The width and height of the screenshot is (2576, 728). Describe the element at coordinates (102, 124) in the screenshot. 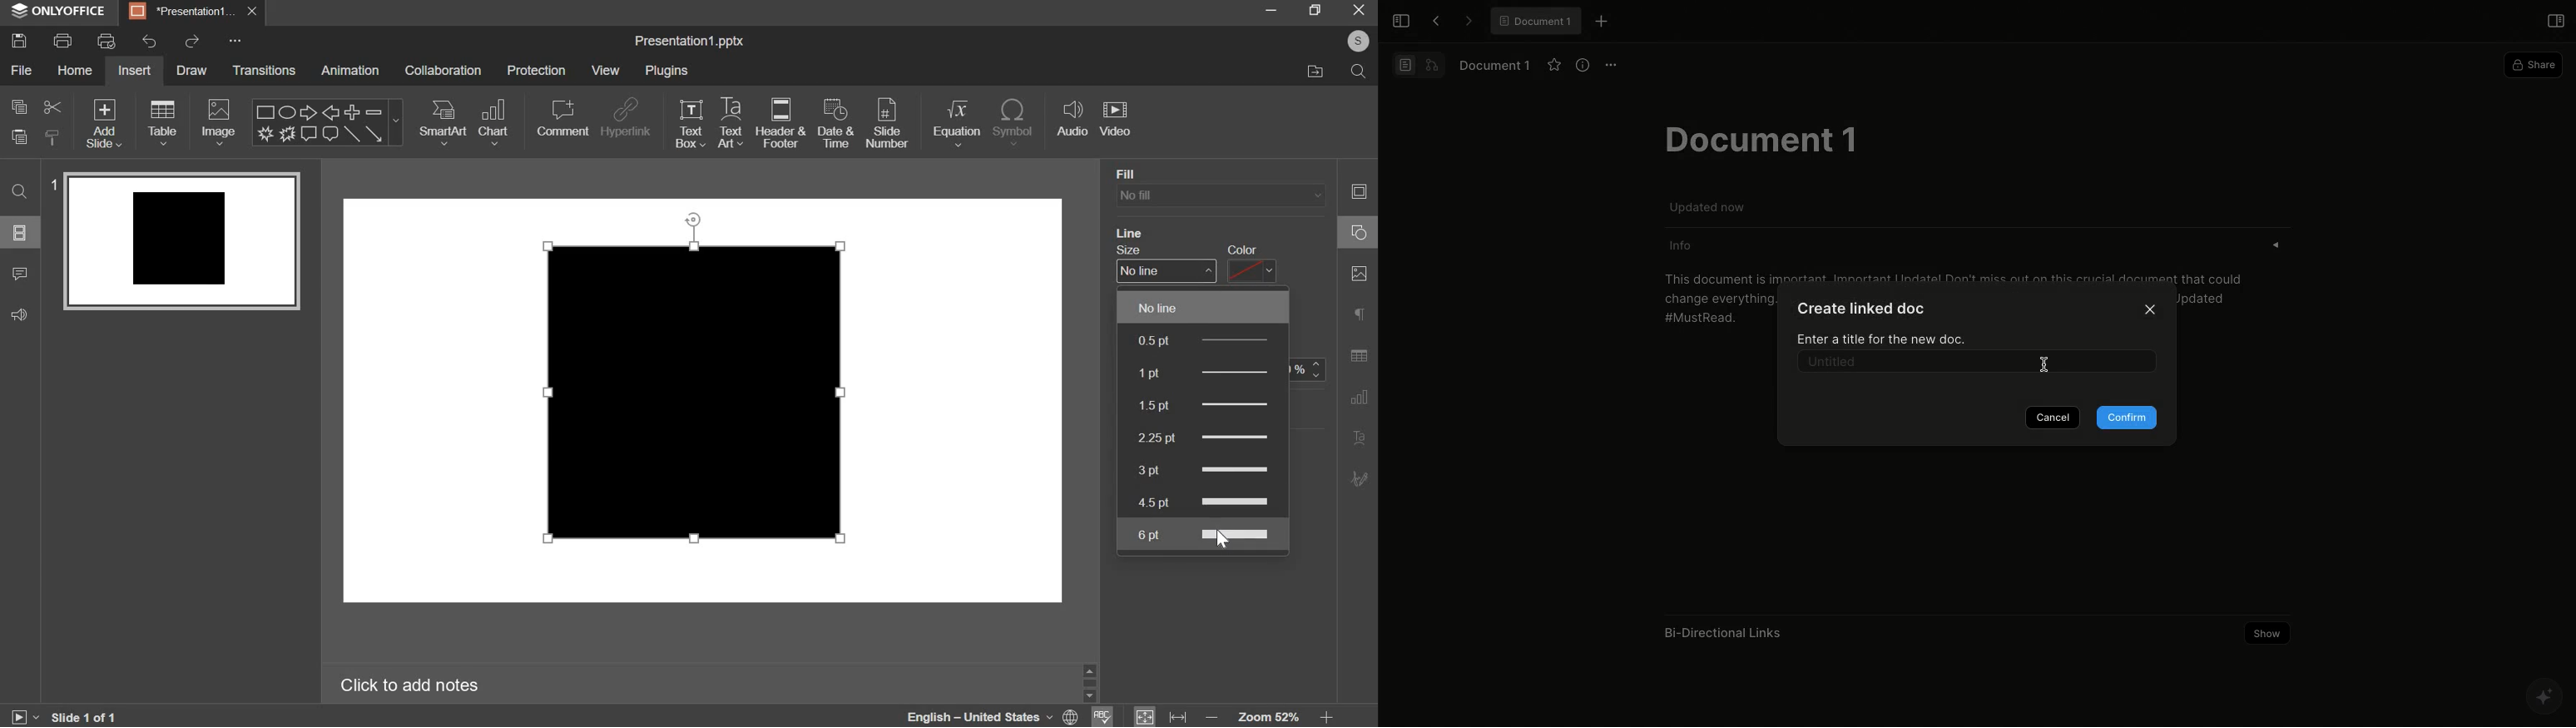

I see `add slide` at that location.